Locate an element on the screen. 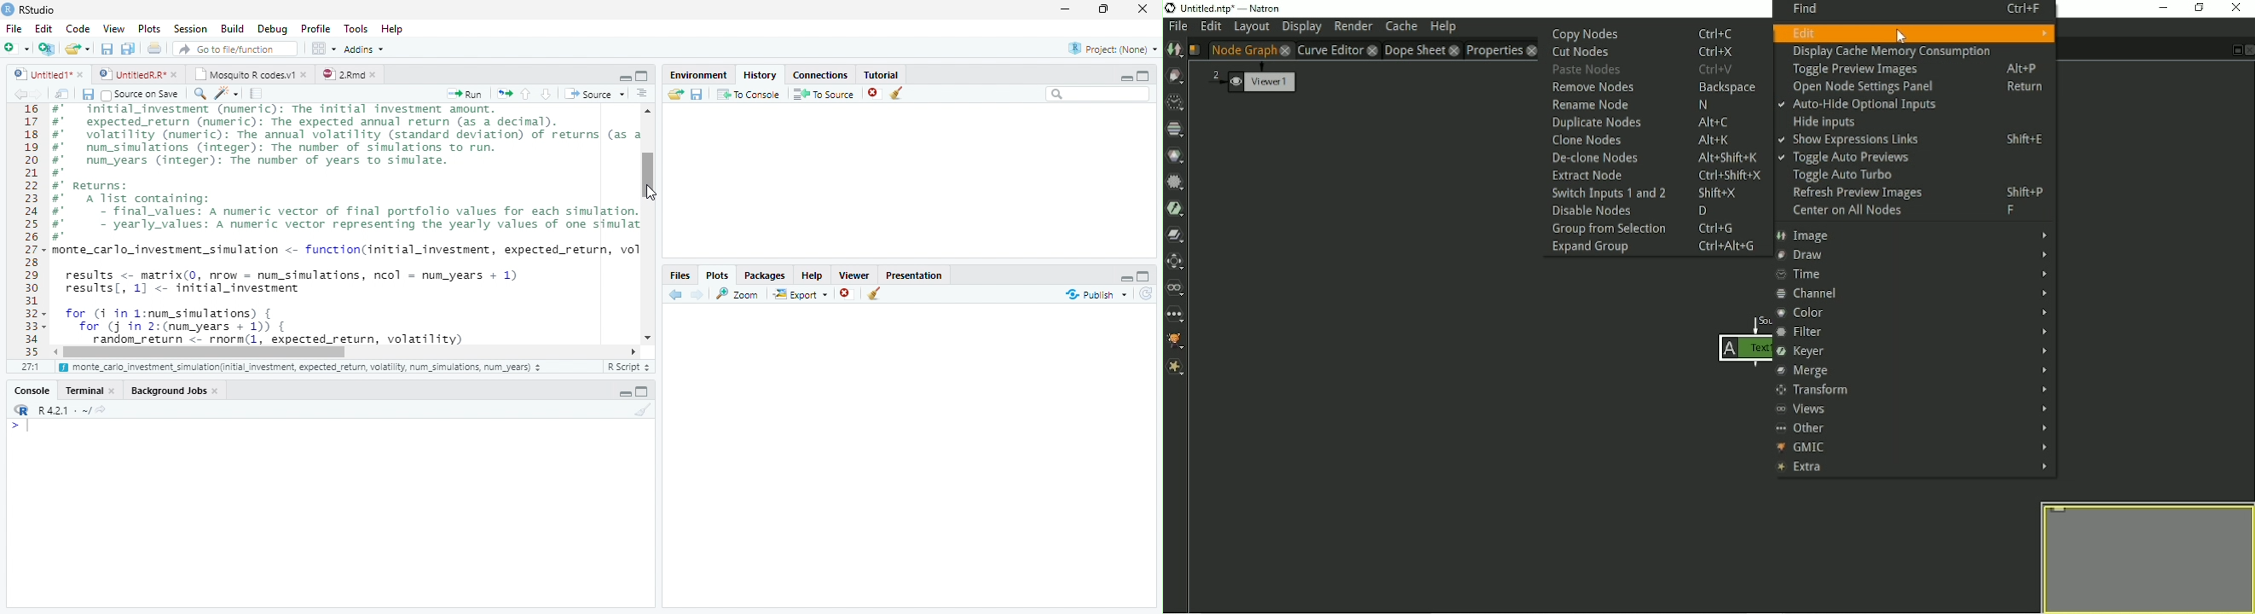 Image resolution: width=2268 pixels, height=616 pixels. Minimize is located at coordinates (1069, 10).